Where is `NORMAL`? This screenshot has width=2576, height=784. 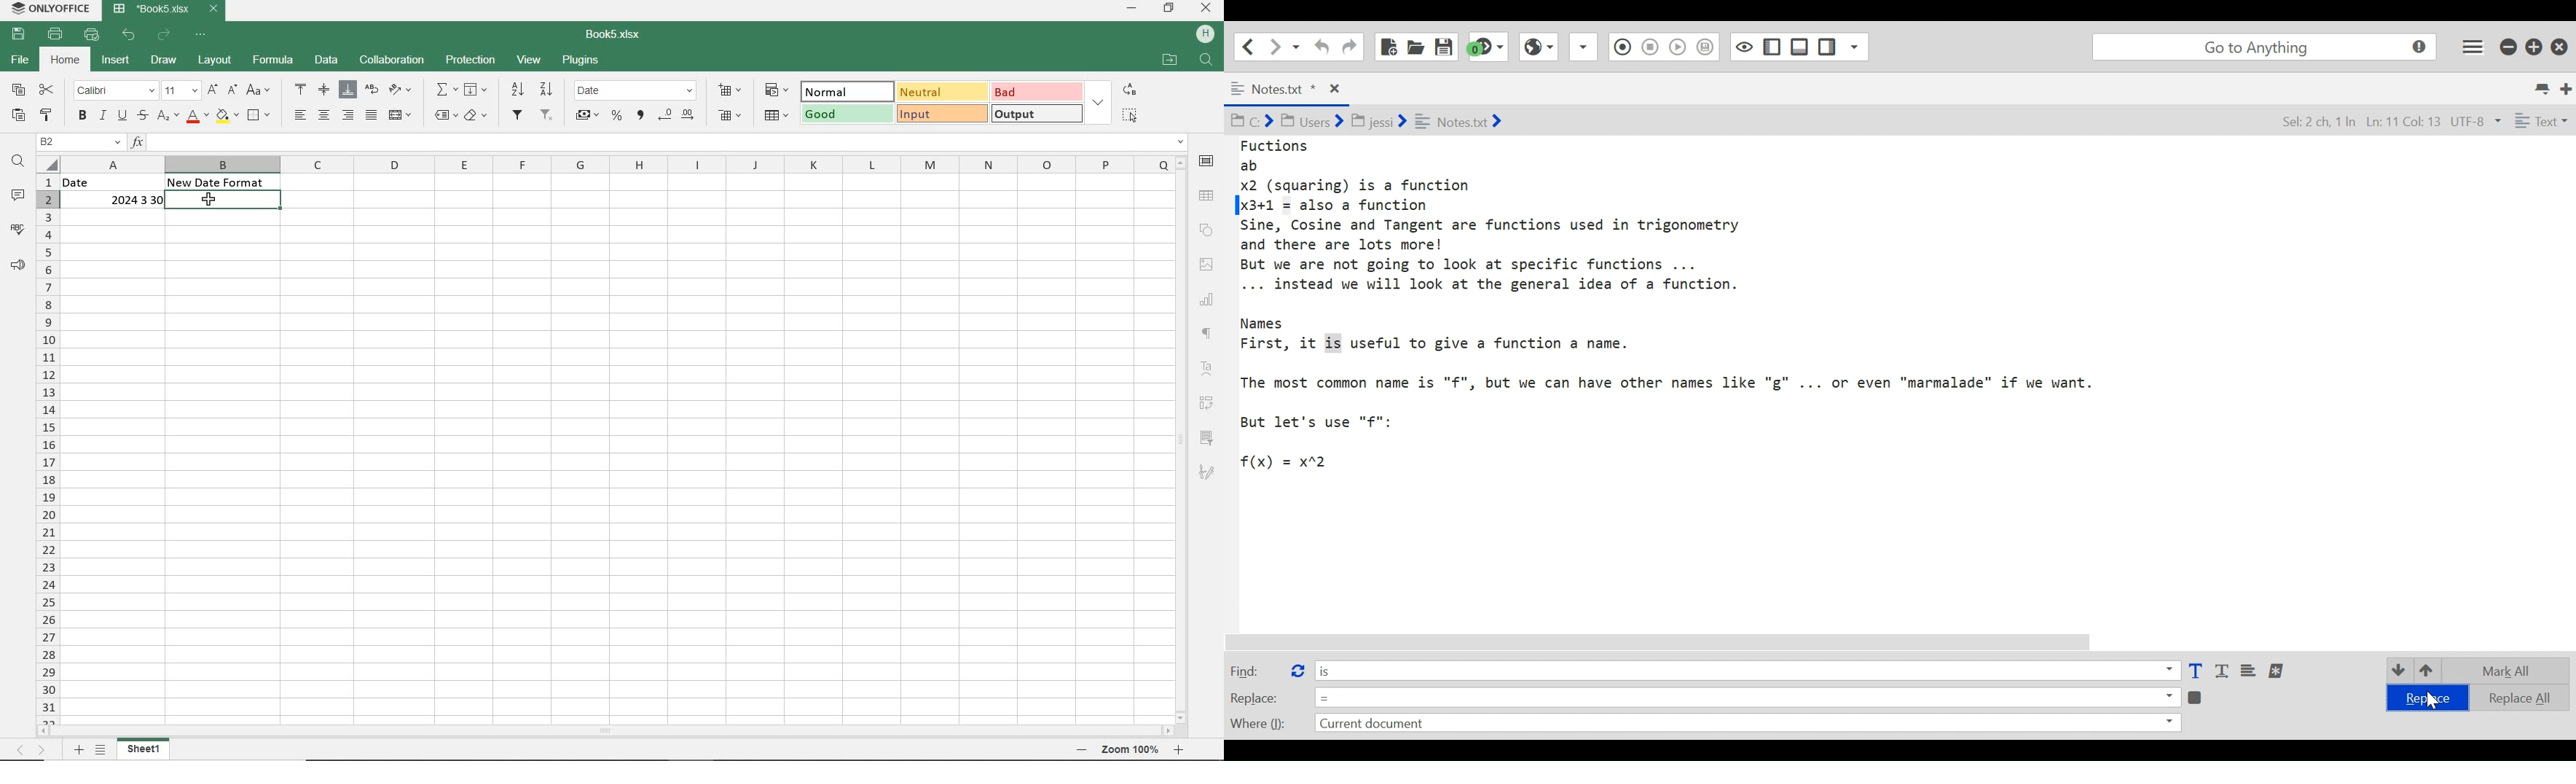 NORMAL is located at coordinates (844, 92).